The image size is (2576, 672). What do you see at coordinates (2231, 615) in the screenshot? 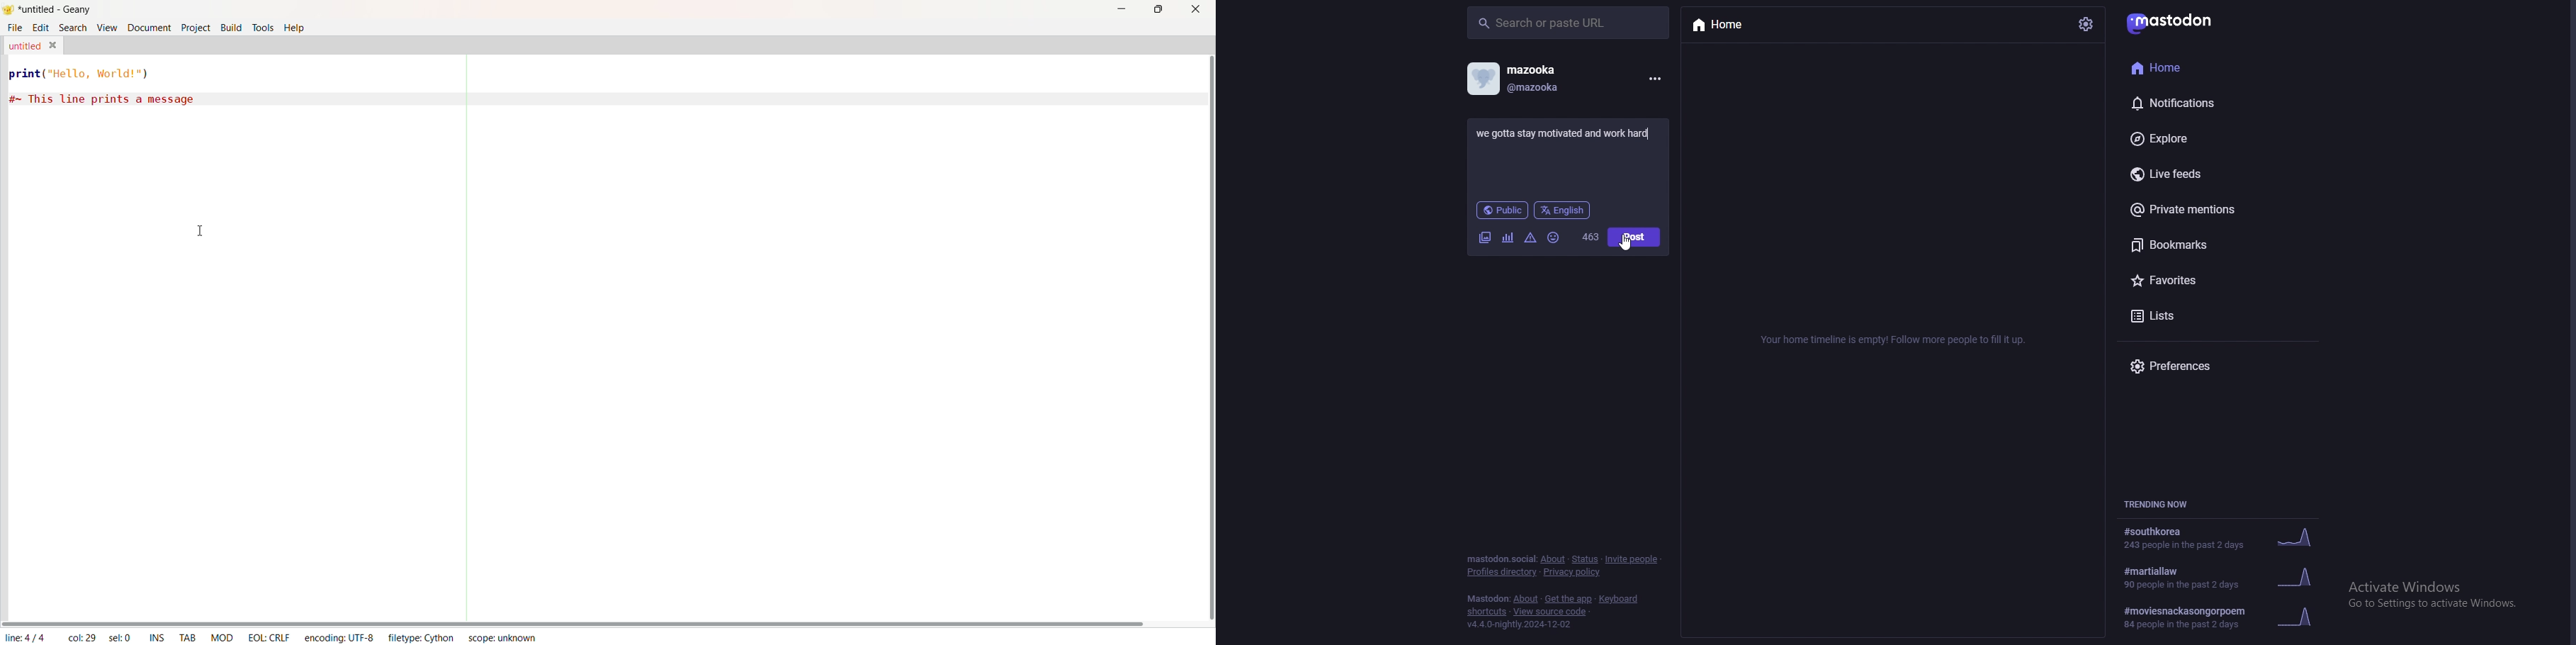
I see `#moviesnackasongorpoem` at bounding box center [2231, 615].